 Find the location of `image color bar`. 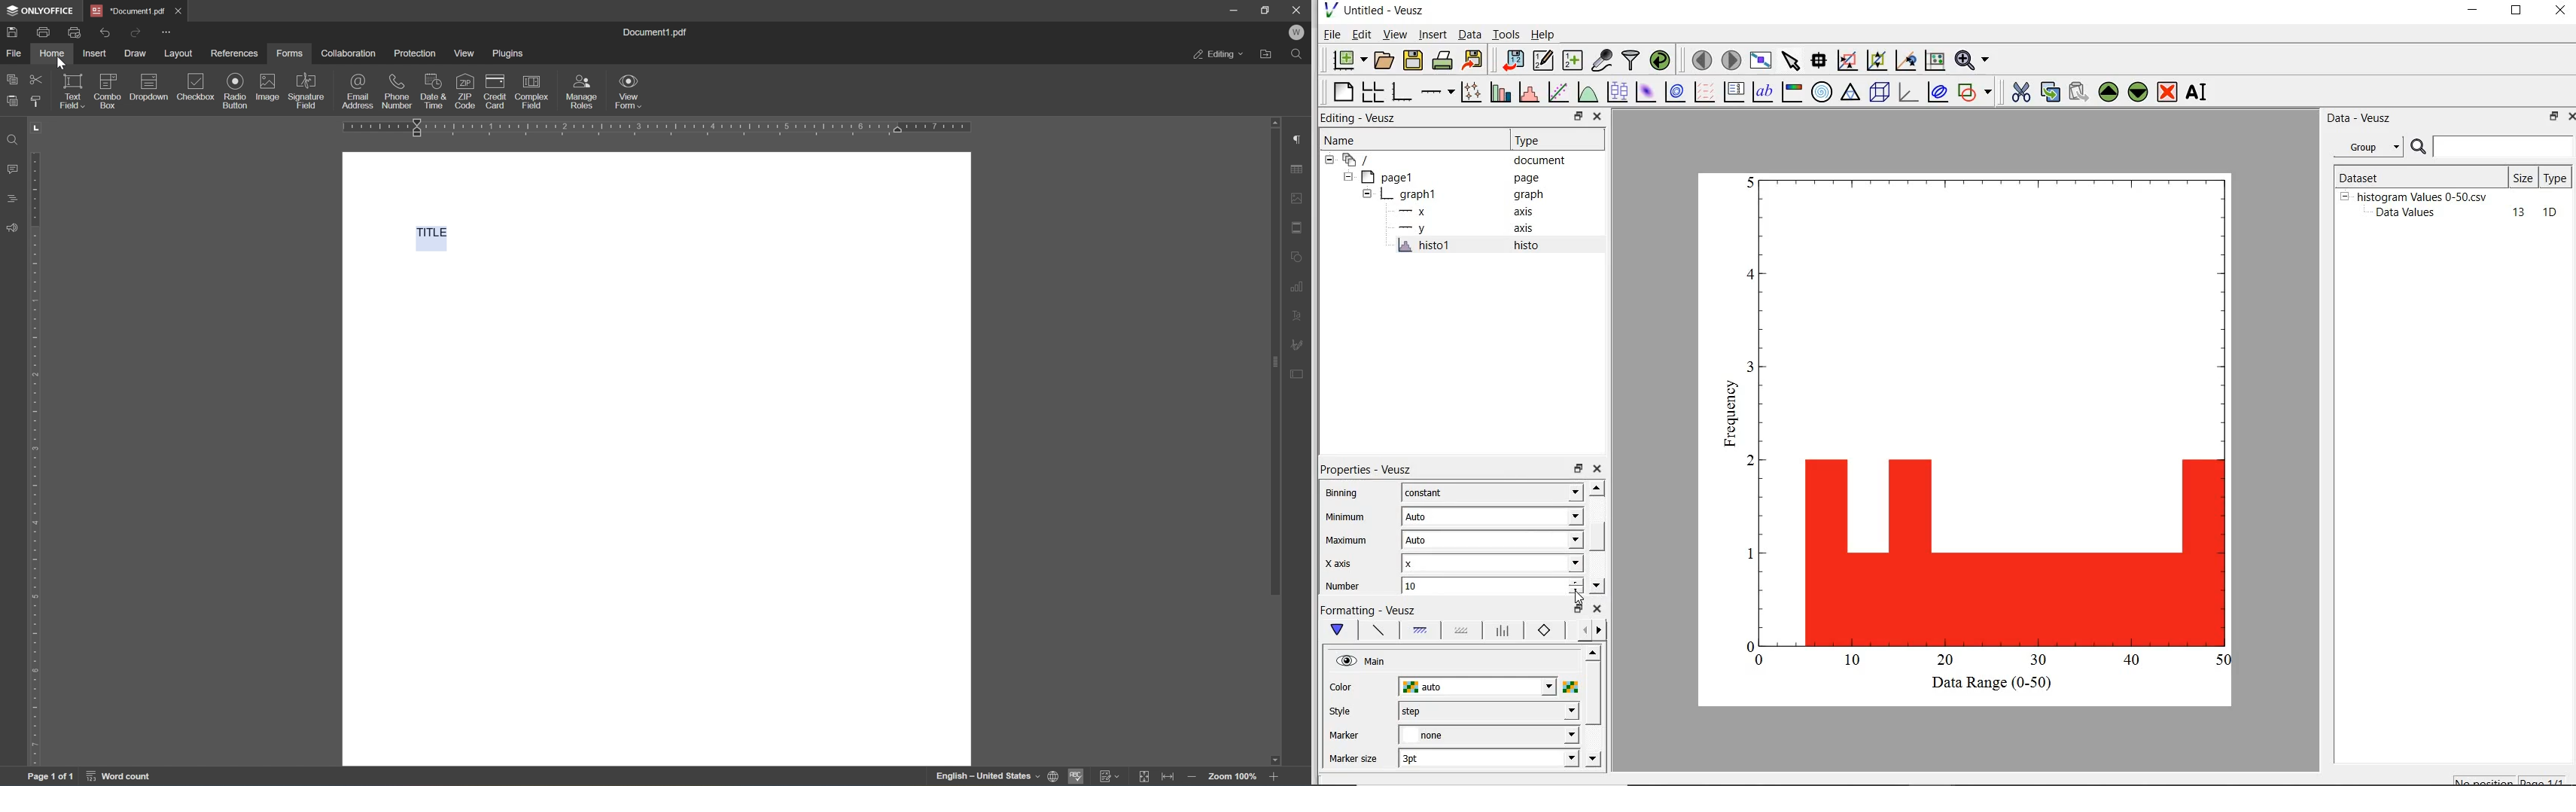

image color bar is located at coordinates (1793, 92).